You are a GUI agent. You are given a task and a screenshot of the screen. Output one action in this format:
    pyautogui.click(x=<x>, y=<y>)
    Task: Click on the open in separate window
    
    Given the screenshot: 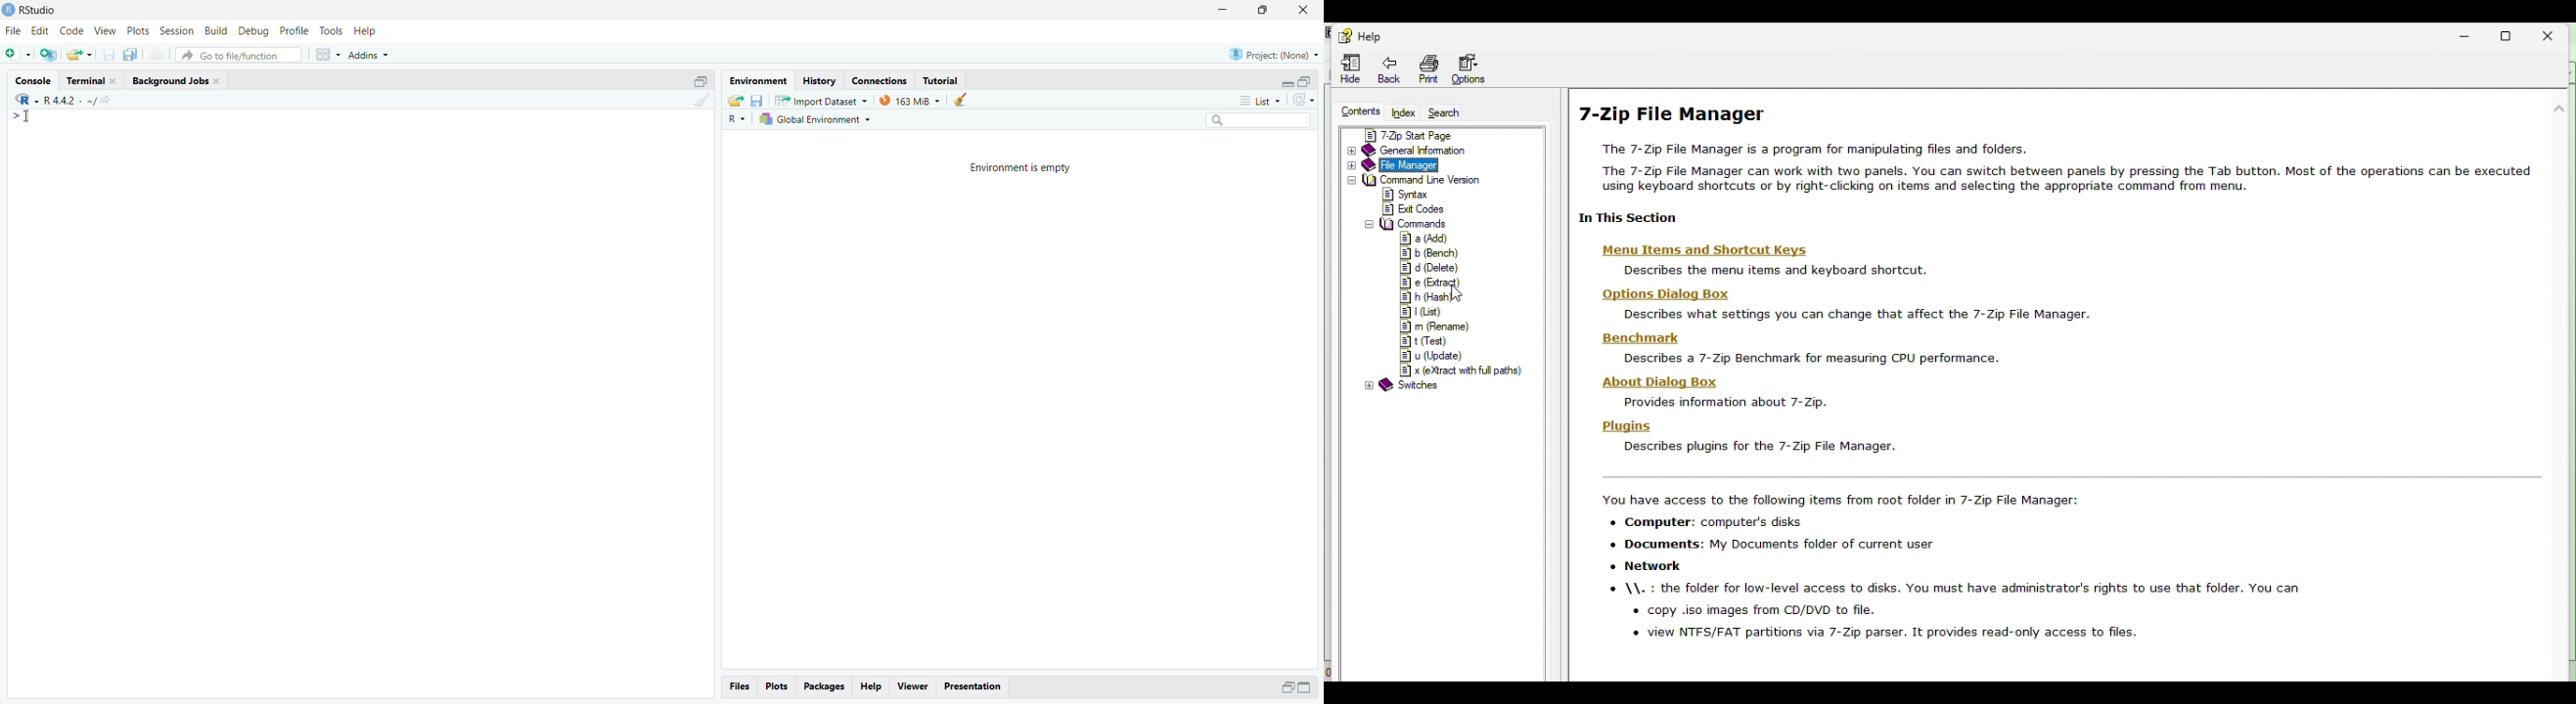 What is the action you would take?
    pyautogui.click(x=1304, y=82)
    